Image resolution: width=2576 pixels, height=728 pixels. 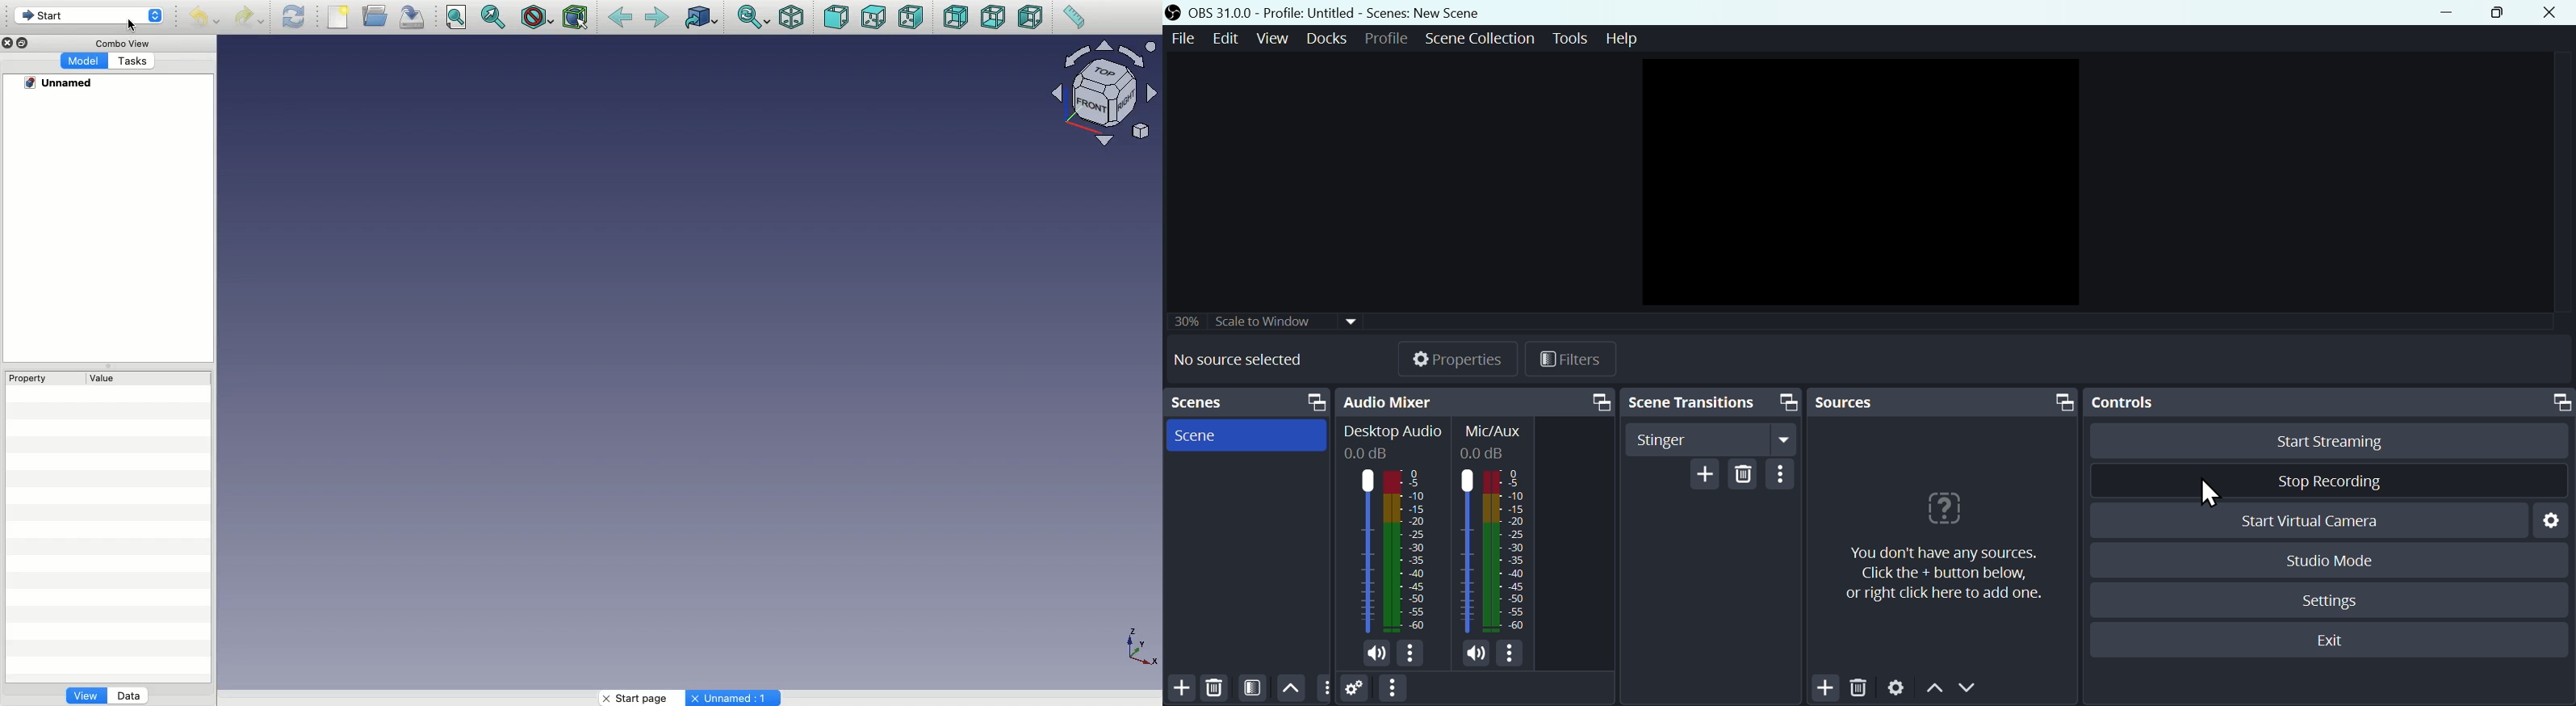 What do you see at coordinates (2554, 13) in the screenshot?
I see `Close` at bounding box center [2554, 13].